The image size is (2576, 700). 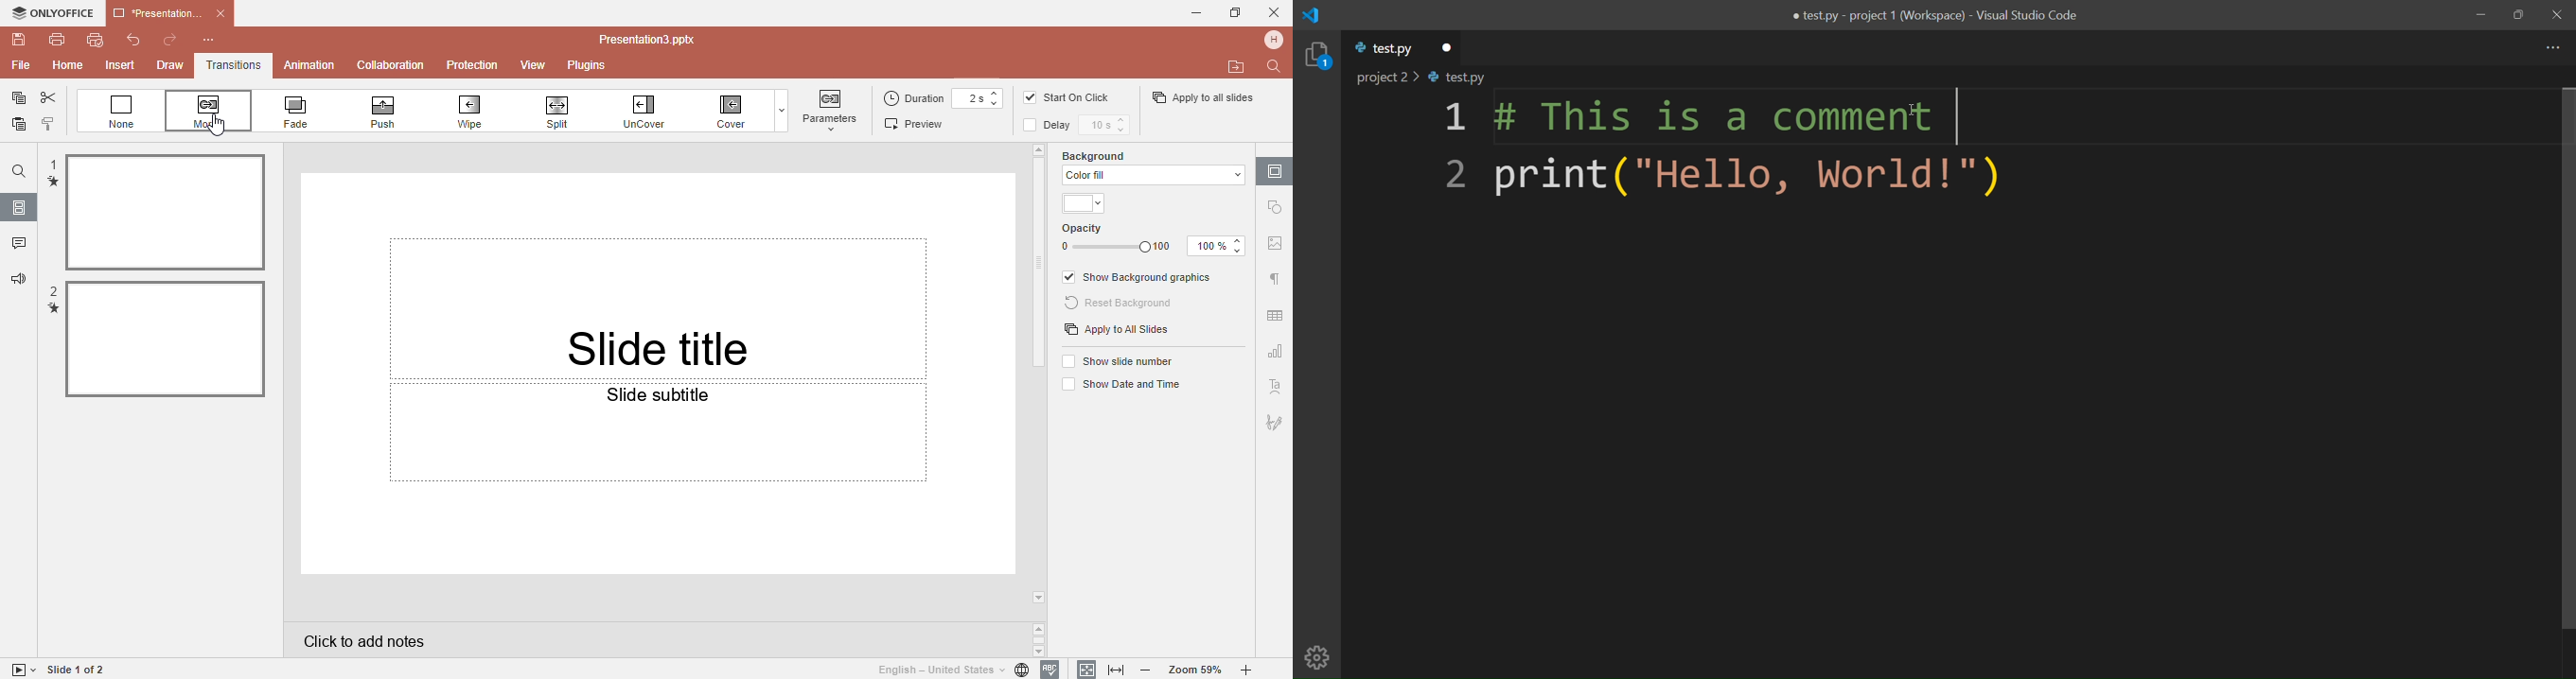 What do you see at coordinates (475, 64) in the screenshot?
I see `Protection` at bounding box center [475, 64].